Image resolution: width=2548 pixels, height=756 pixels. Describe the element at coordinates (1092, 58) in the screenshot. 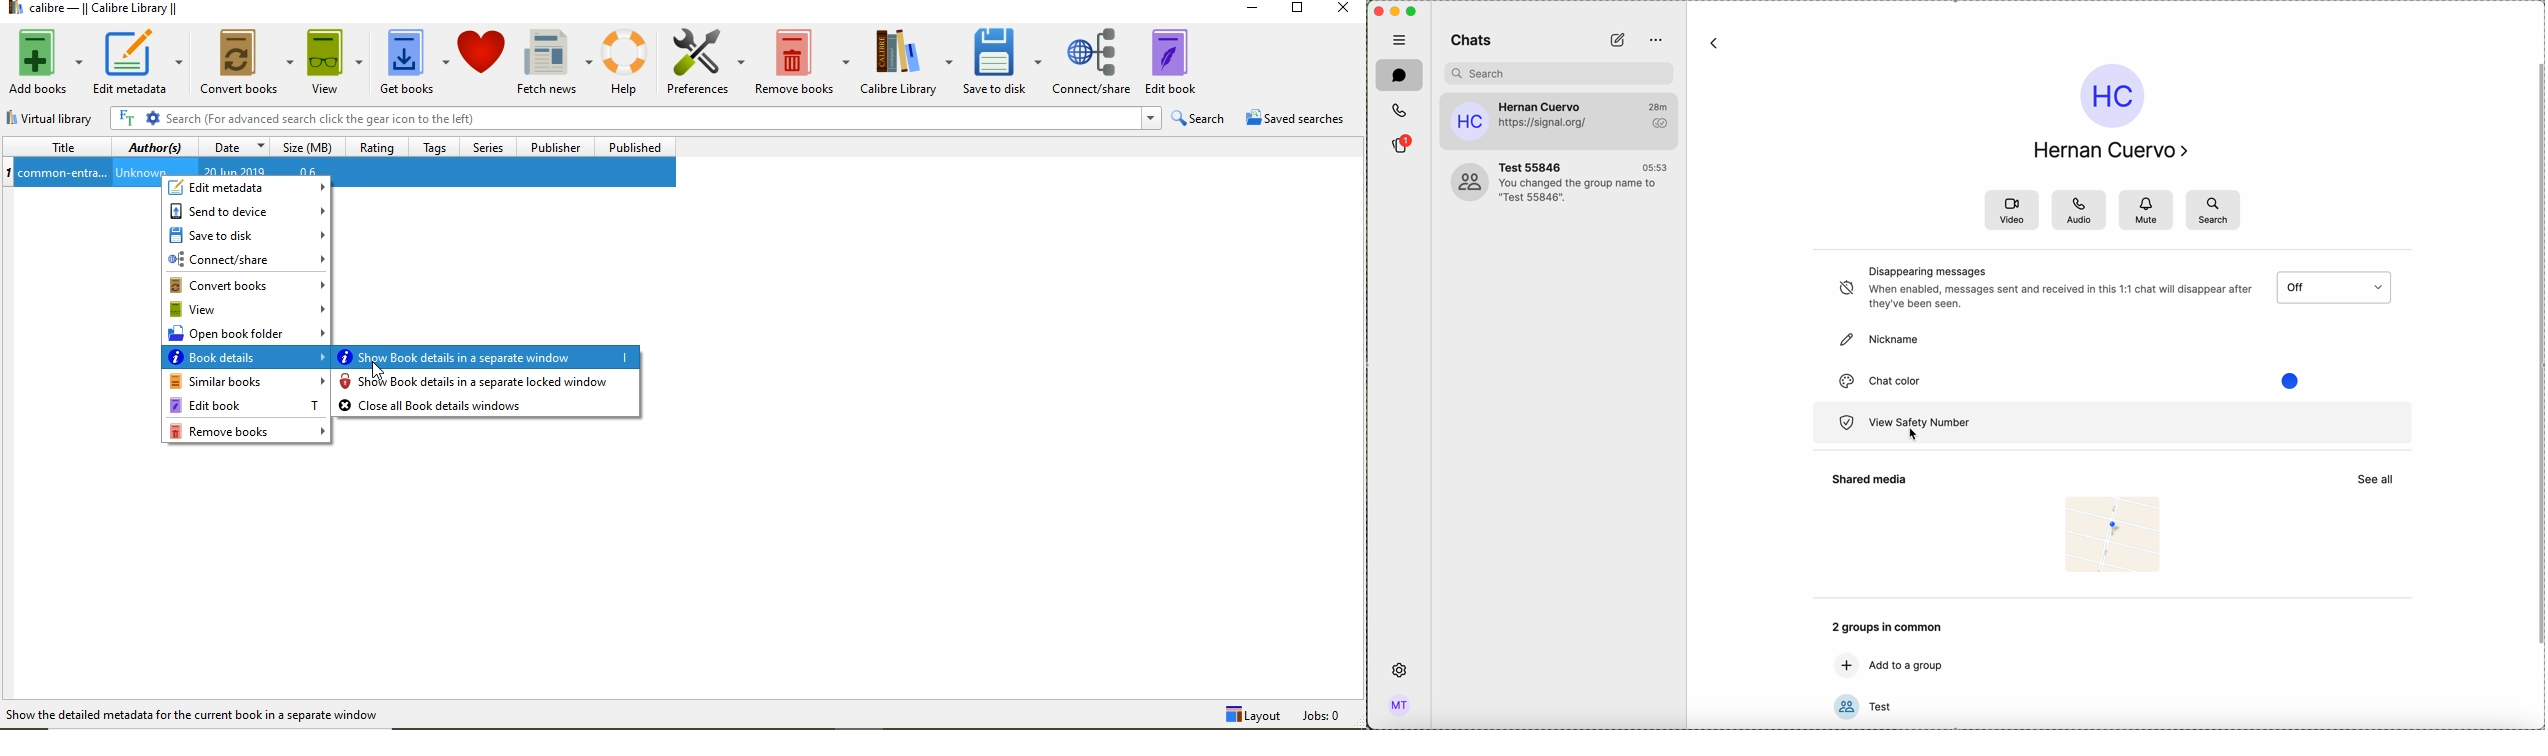

I see `connect/share` at that location.